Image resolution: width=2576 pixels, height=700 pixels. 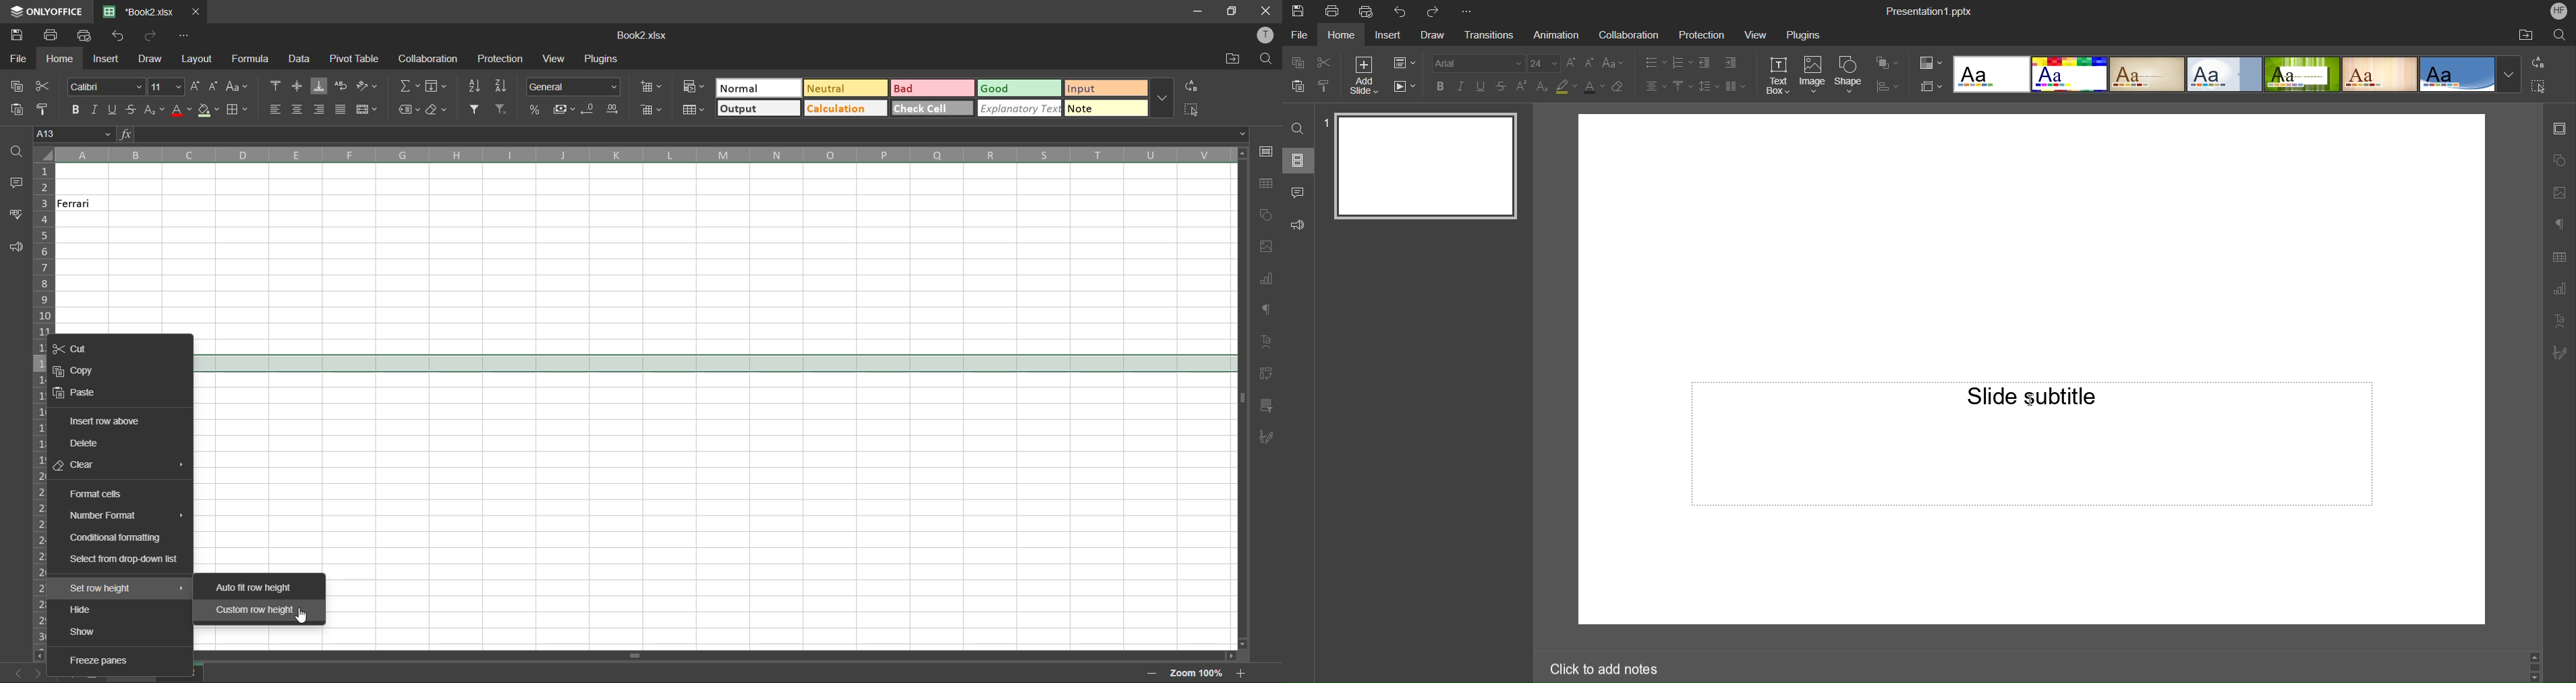 I want to click on selected row, so click(x=711, y=362).